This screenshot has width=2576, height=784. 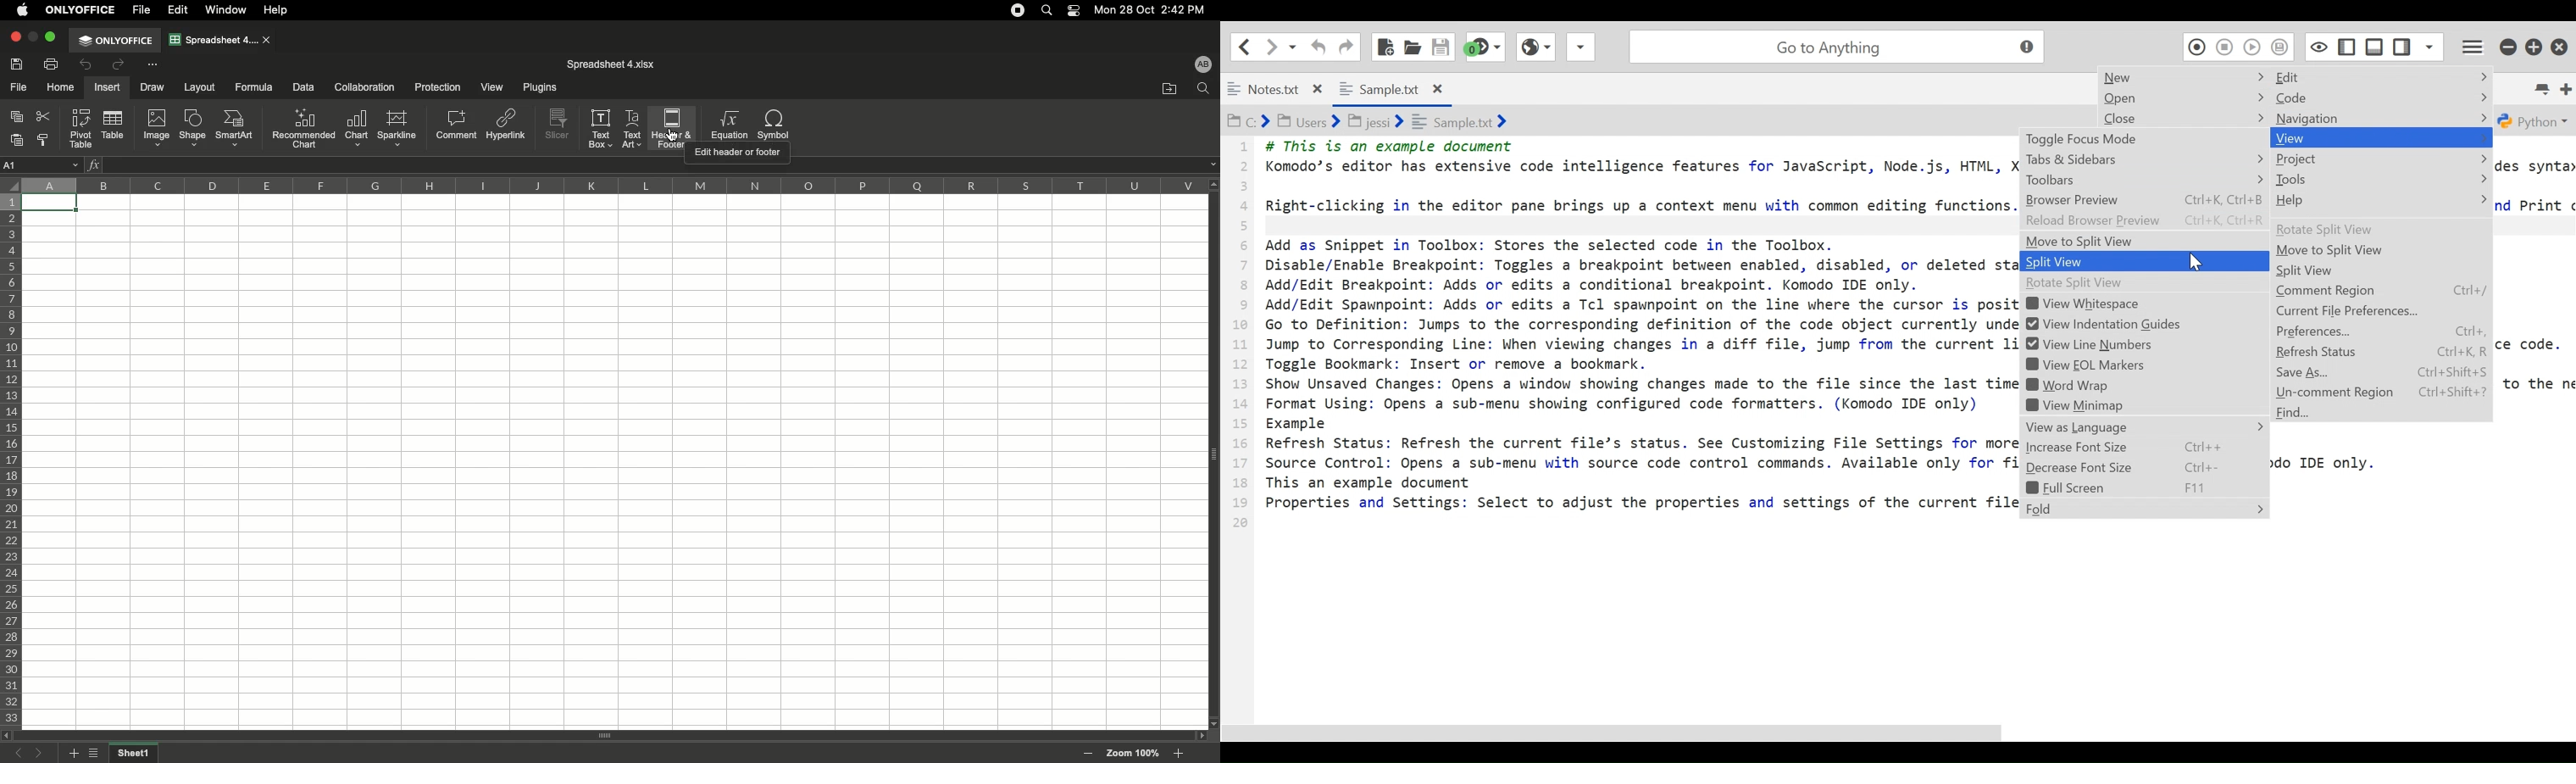 I want to click on Sheet name, so click(x=136, y=754).